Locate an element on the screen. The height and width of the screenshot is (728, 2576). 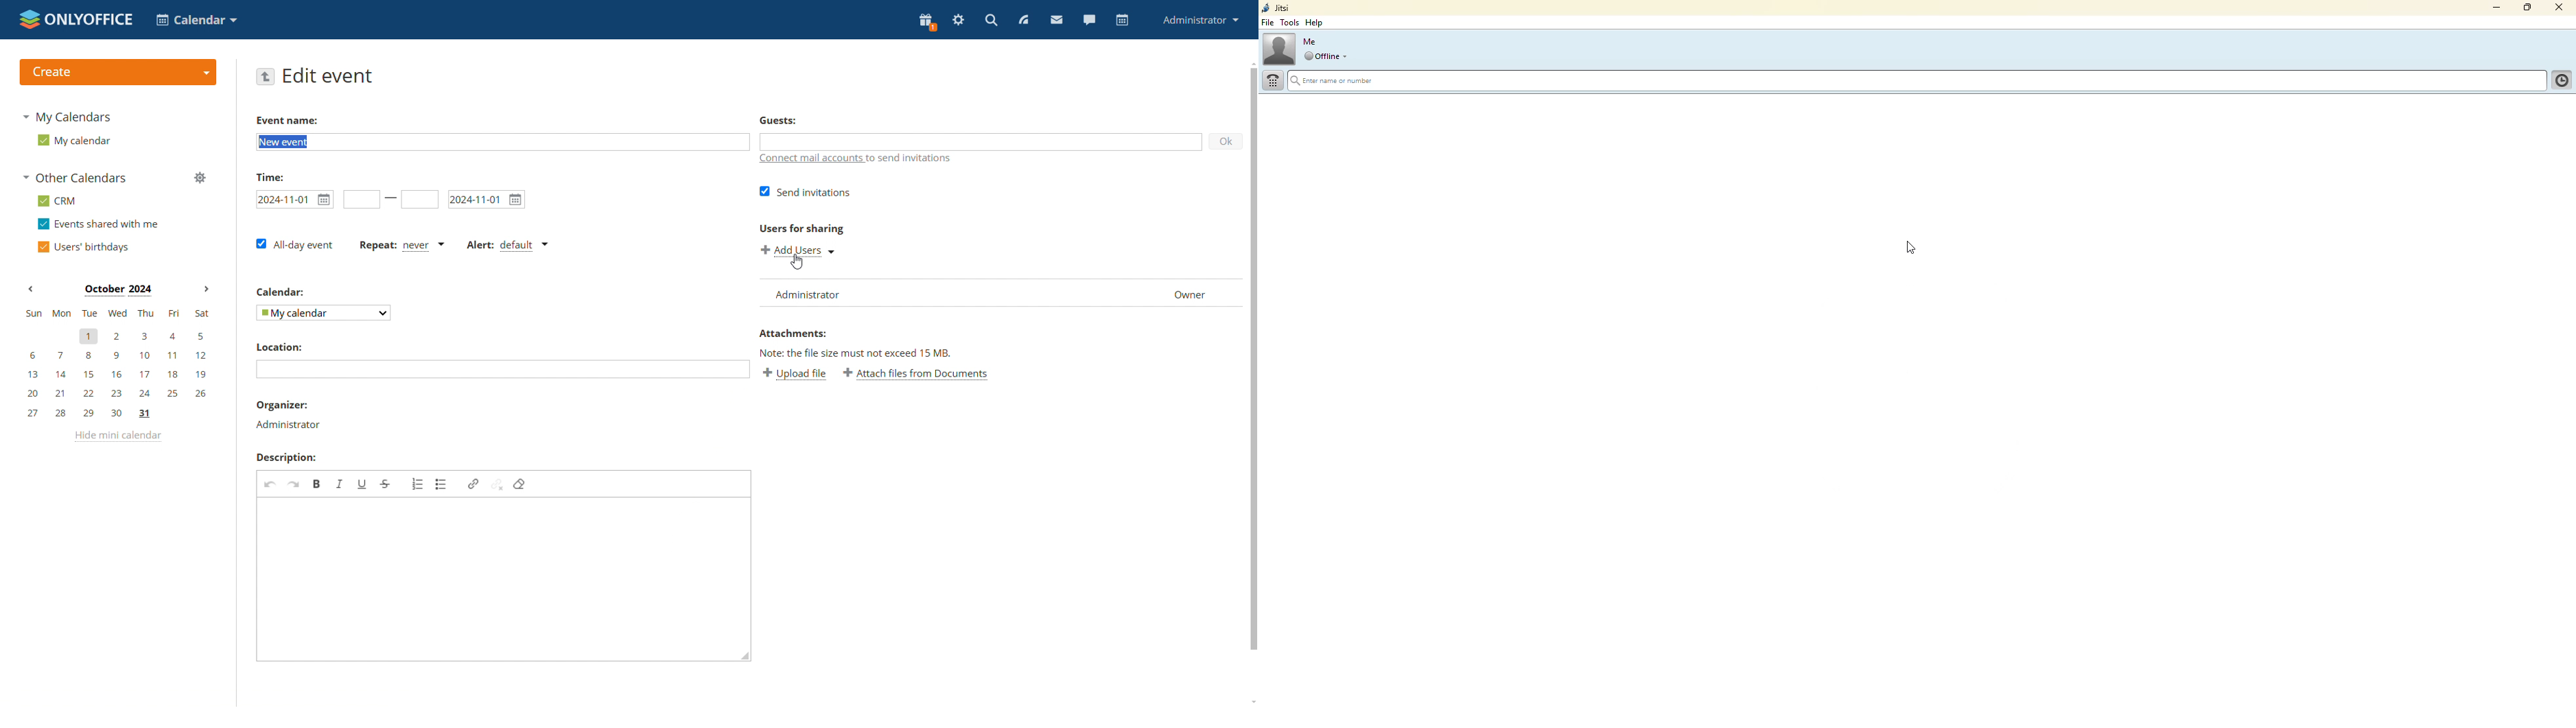
mail is located at coordinates (1056, 20).